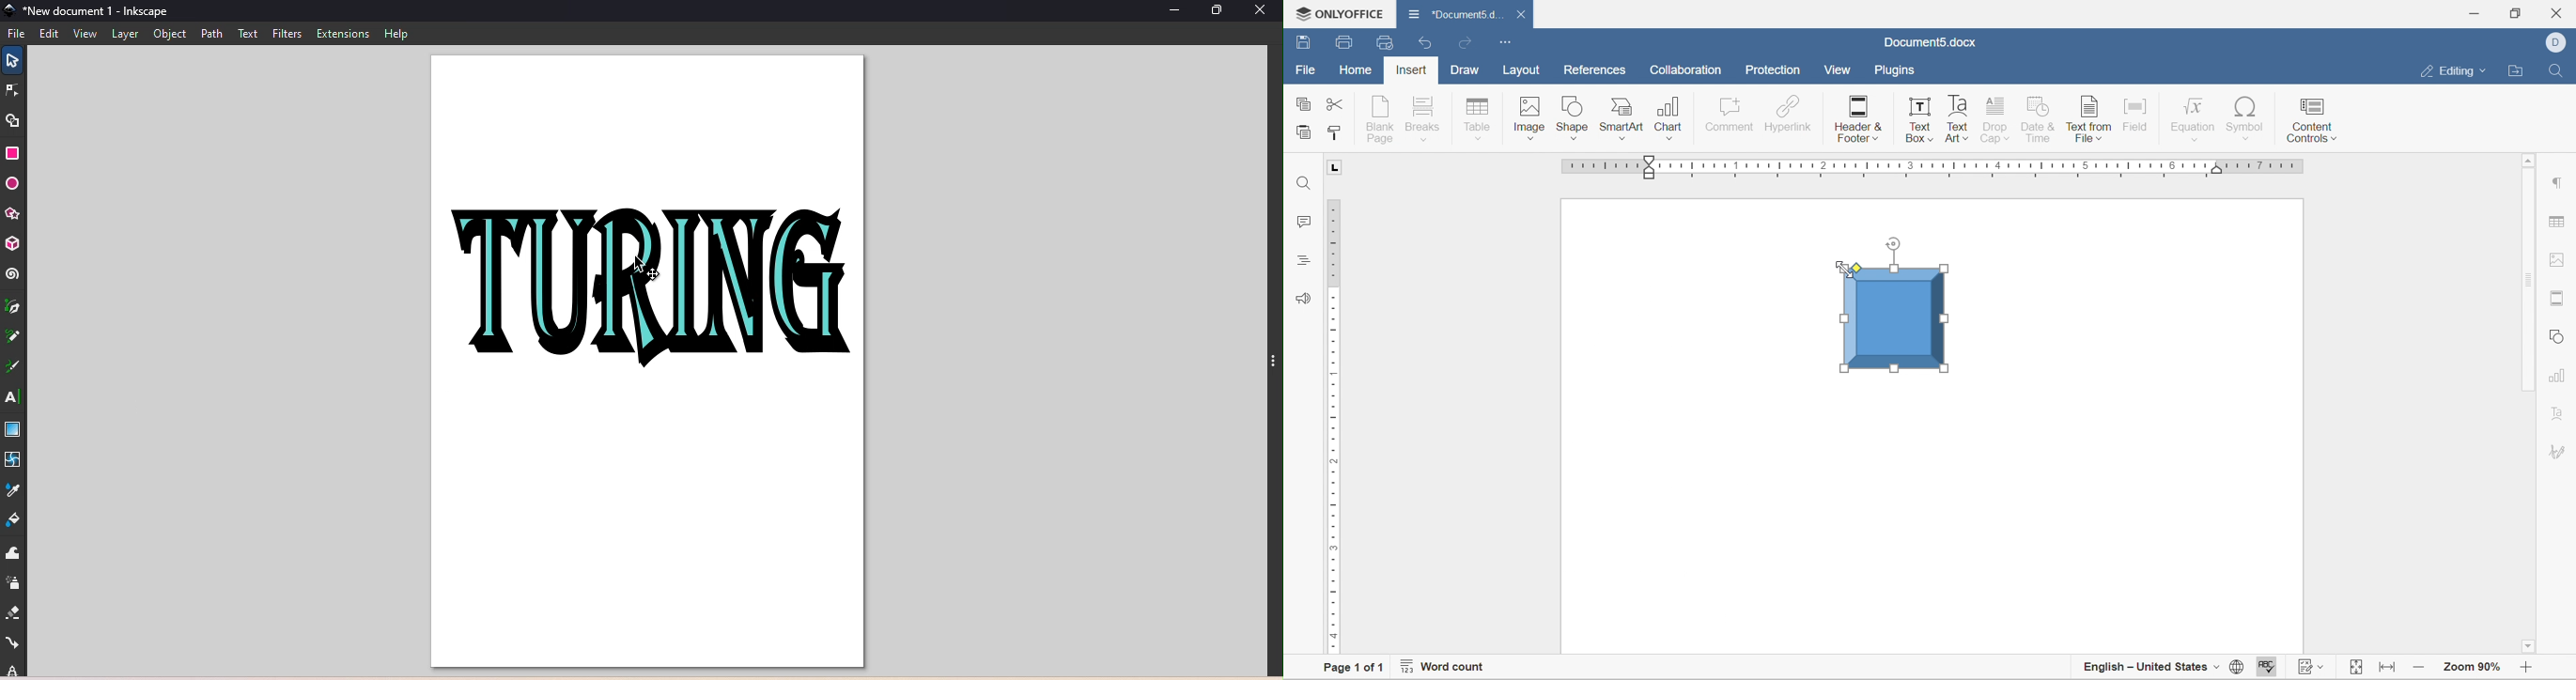 The height and width of the screenshot is (700, 2576). Describe the element at coordinates (14, 242) in the screenshot. I see `3D box tool` at that location.